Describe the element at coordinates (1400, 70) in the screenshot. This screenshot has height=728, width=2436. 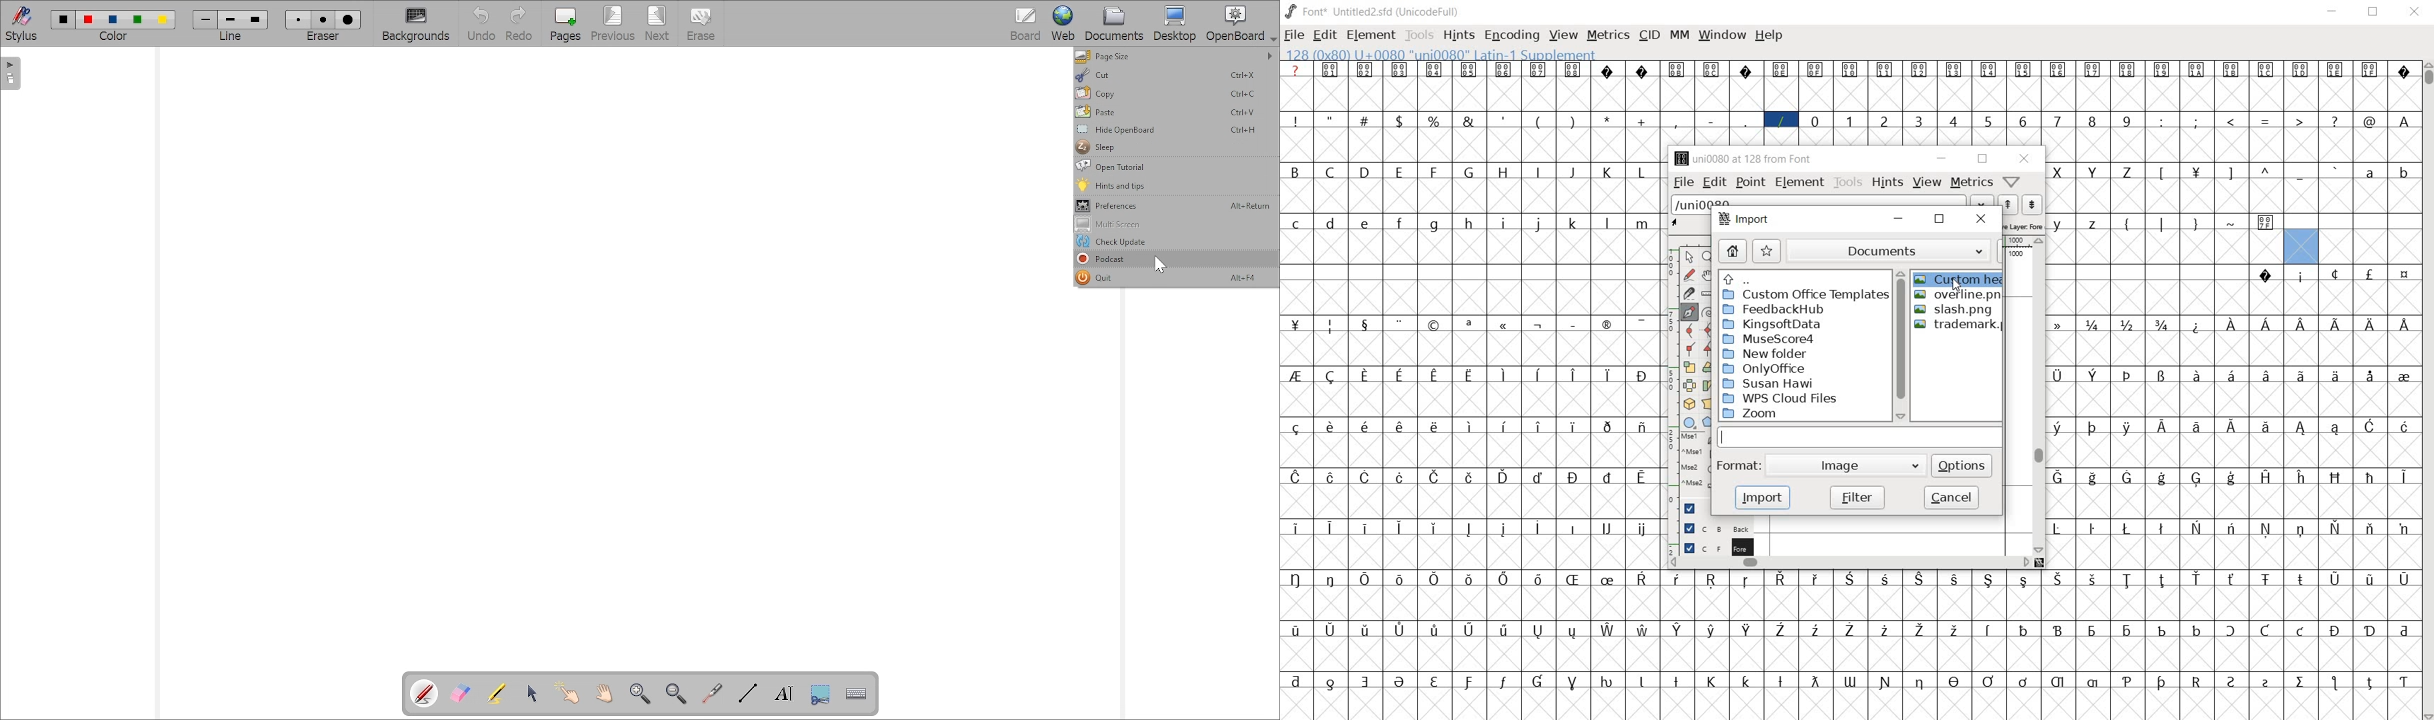
I see `glyph` at that location.